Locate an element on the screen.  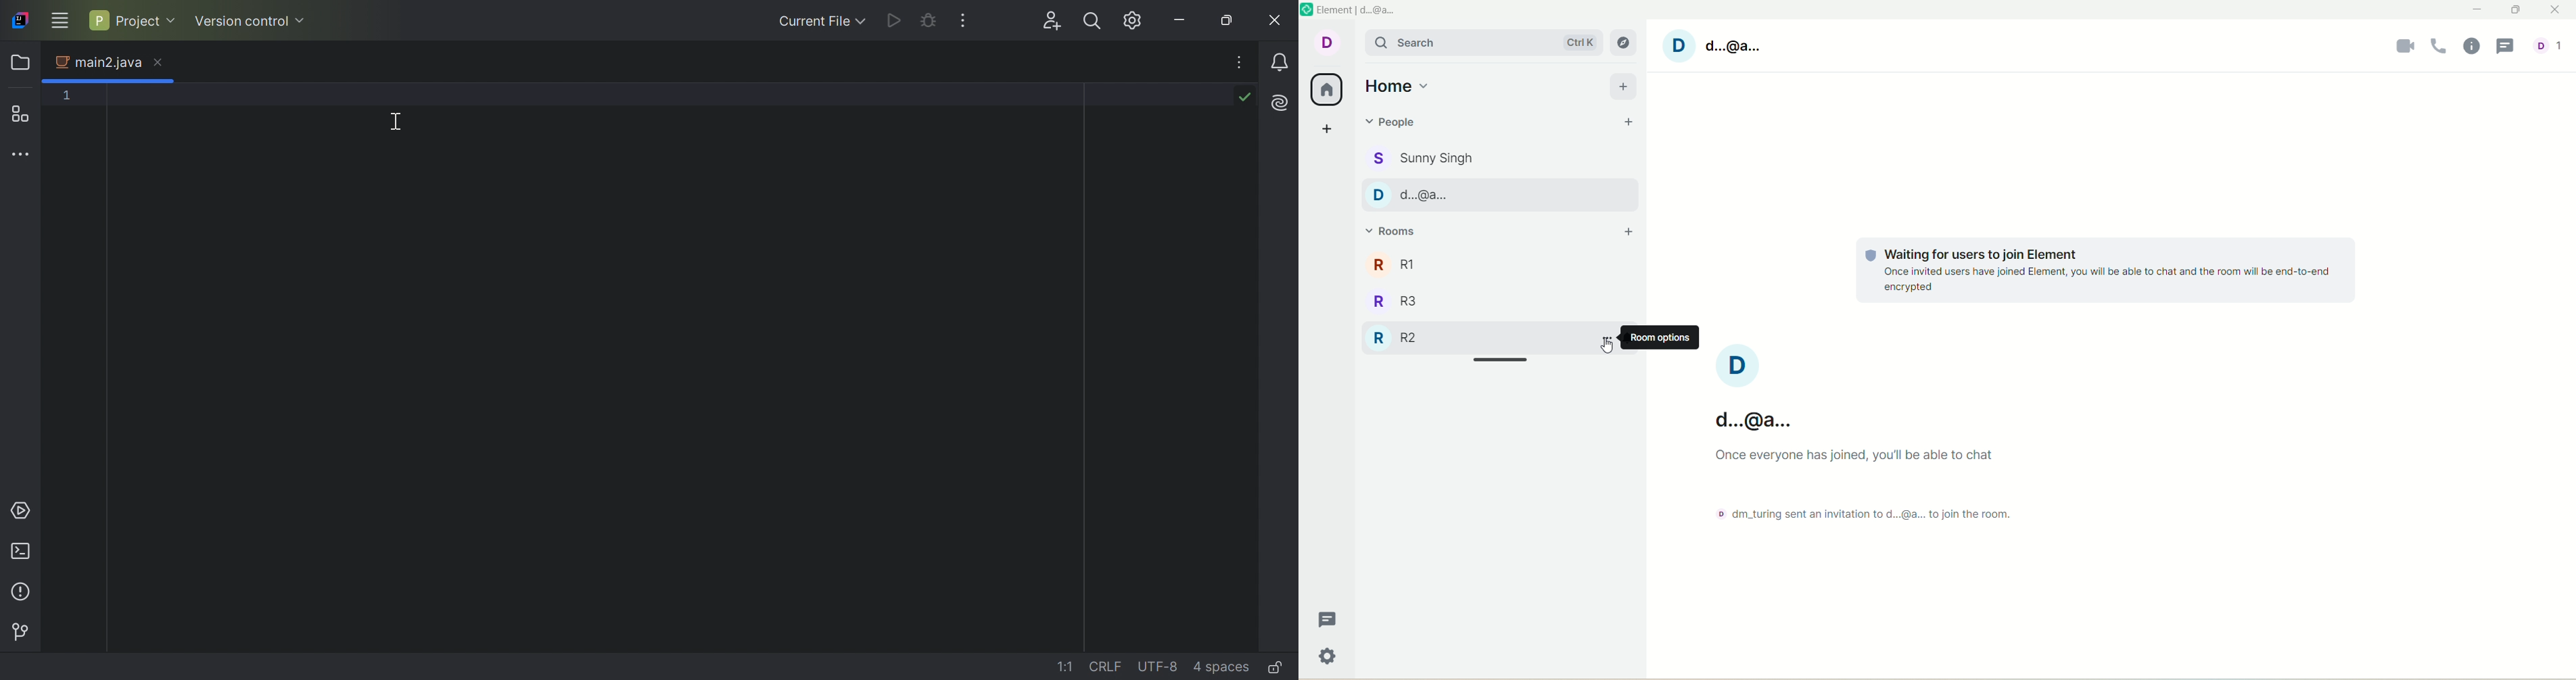
people is located at coordinates (1392, 122).